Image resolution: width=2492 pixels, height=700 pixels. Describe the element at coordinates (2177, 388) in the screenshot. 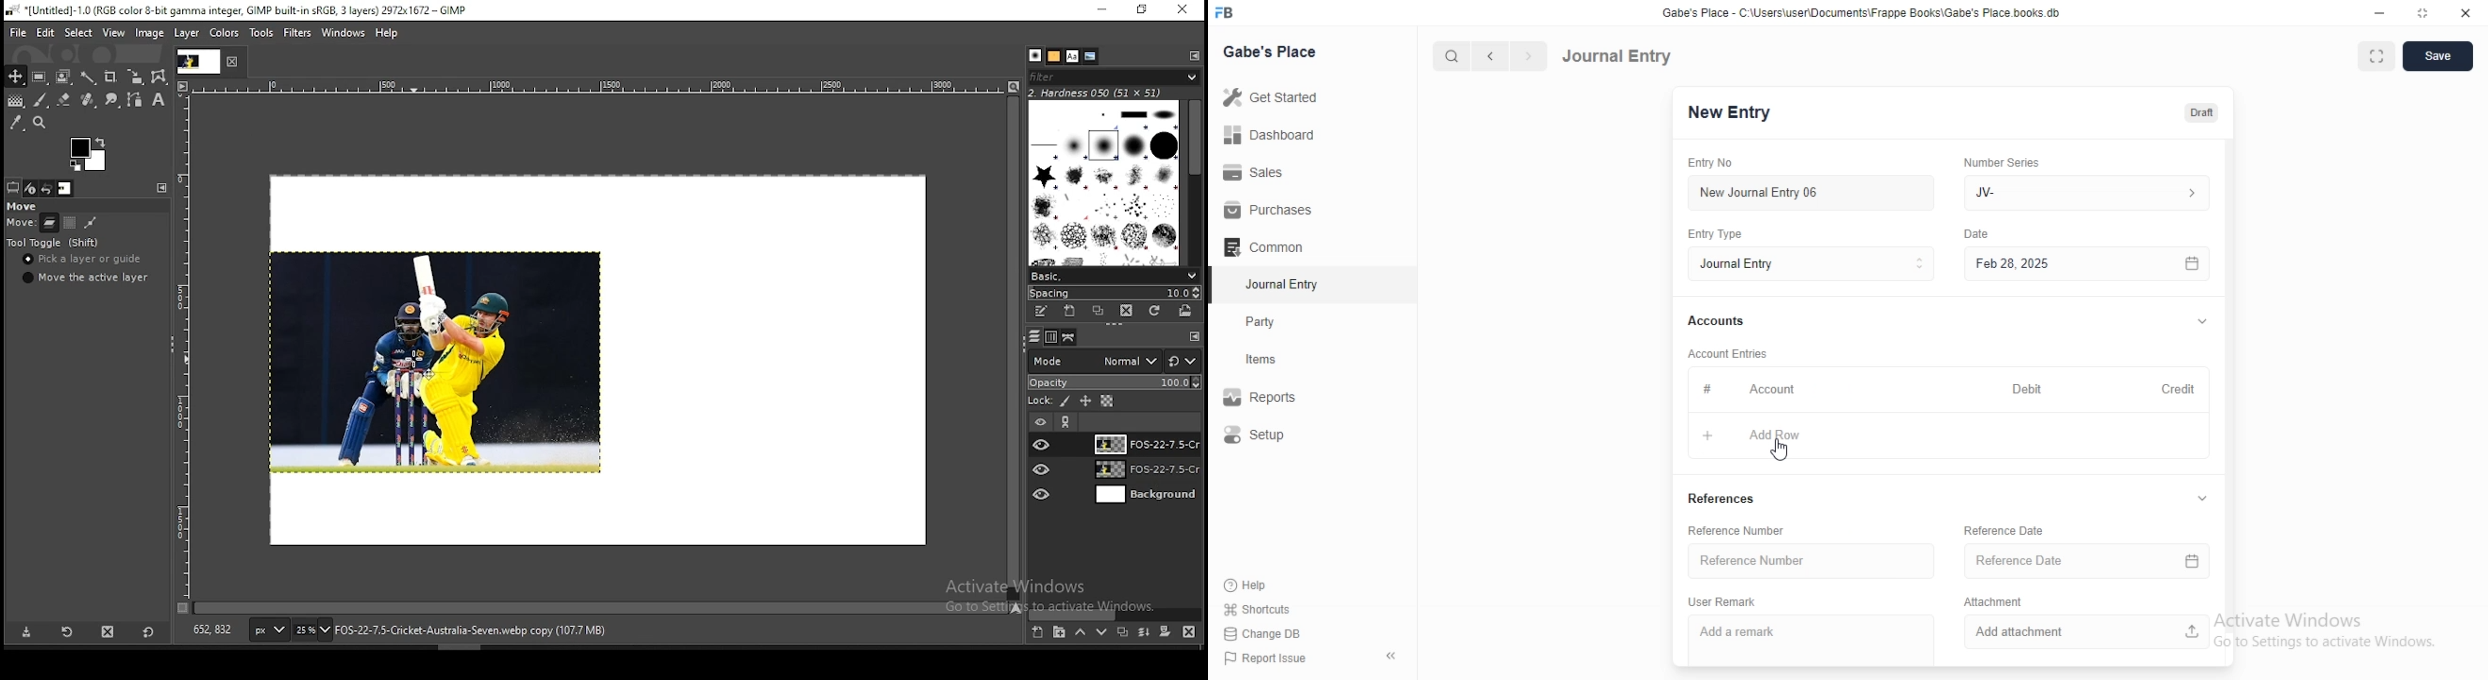

I see `Credit` at that location.